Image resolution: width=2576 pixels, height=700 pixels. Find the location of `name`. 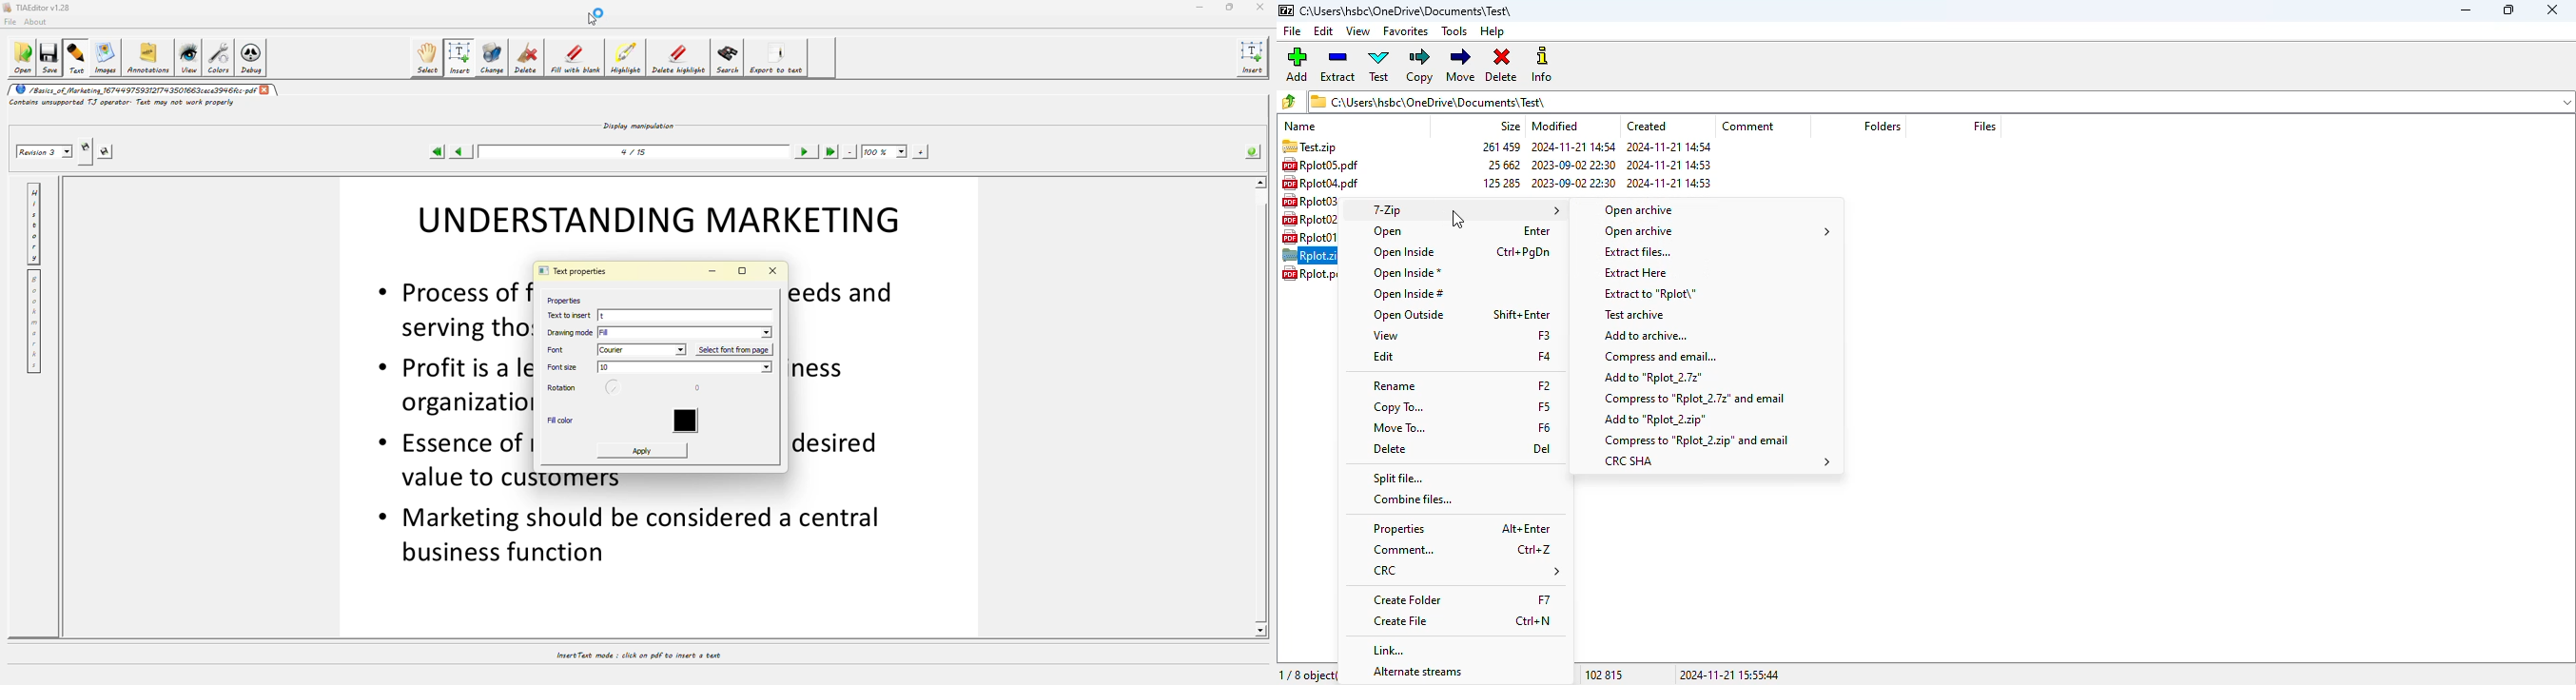

name is located at coordinates (1302, 126).